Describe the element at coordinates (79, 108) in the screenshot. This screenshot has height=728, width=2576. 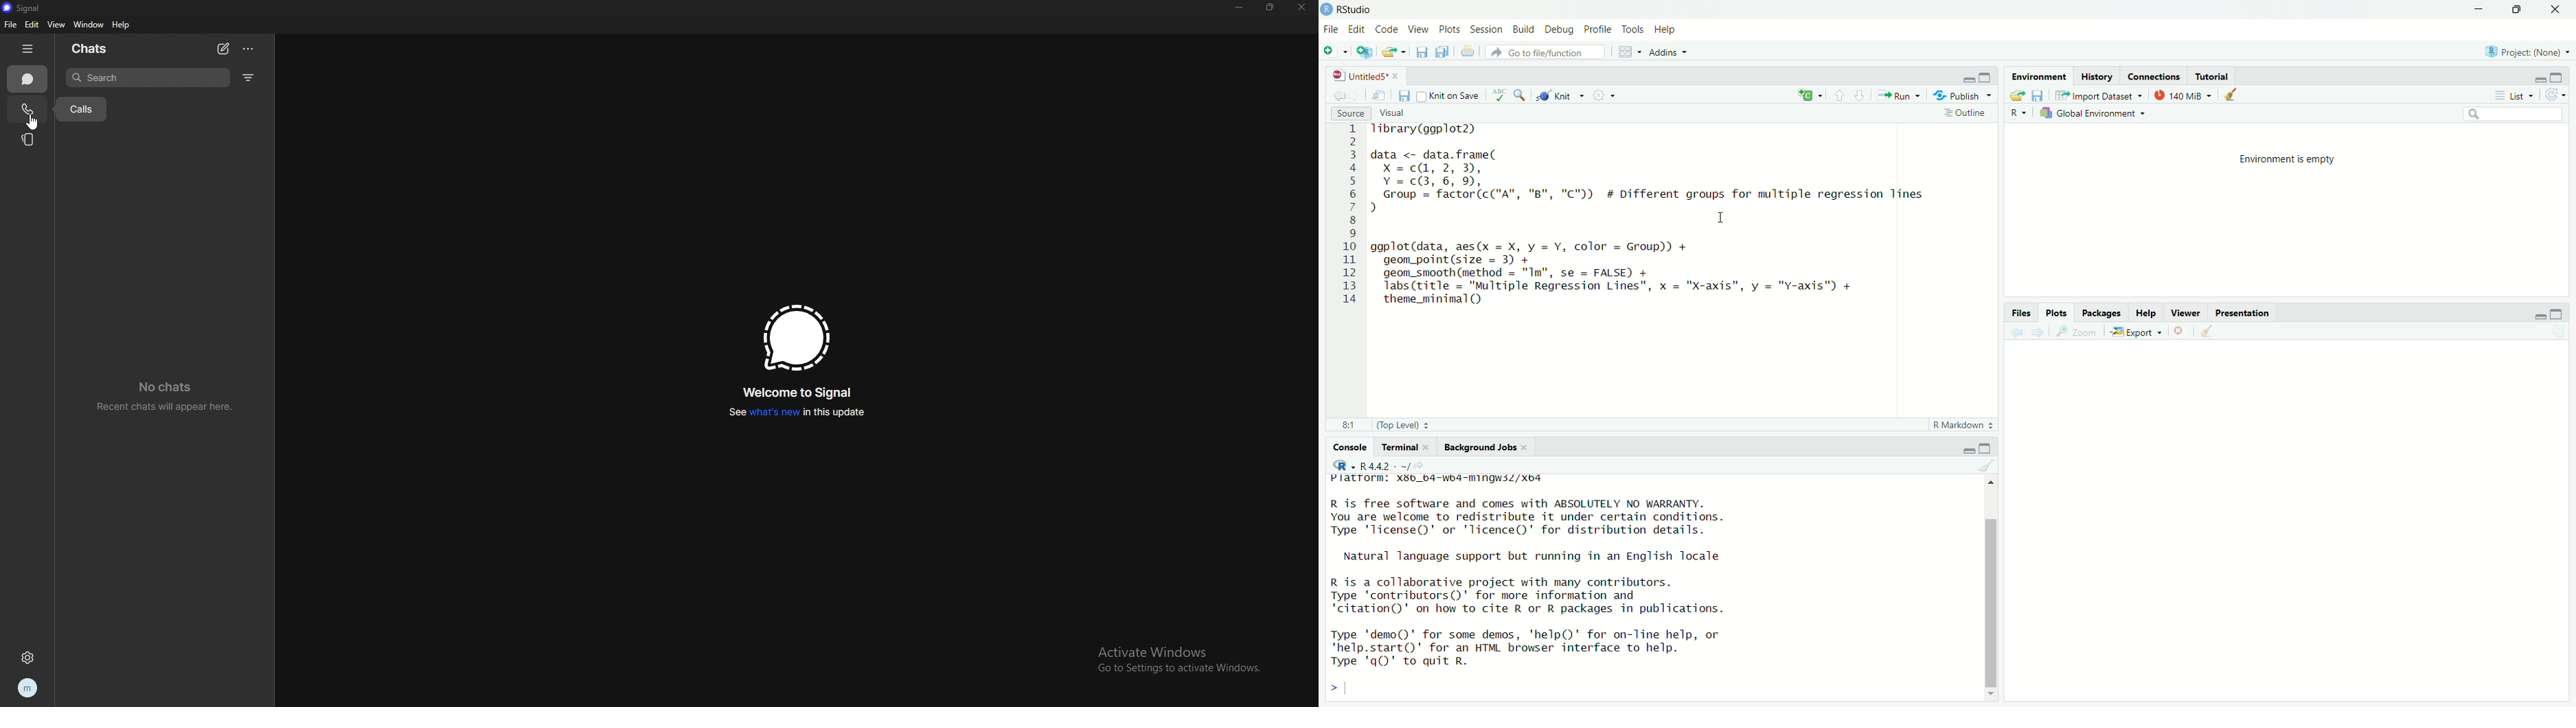
I see `calls` at that location.